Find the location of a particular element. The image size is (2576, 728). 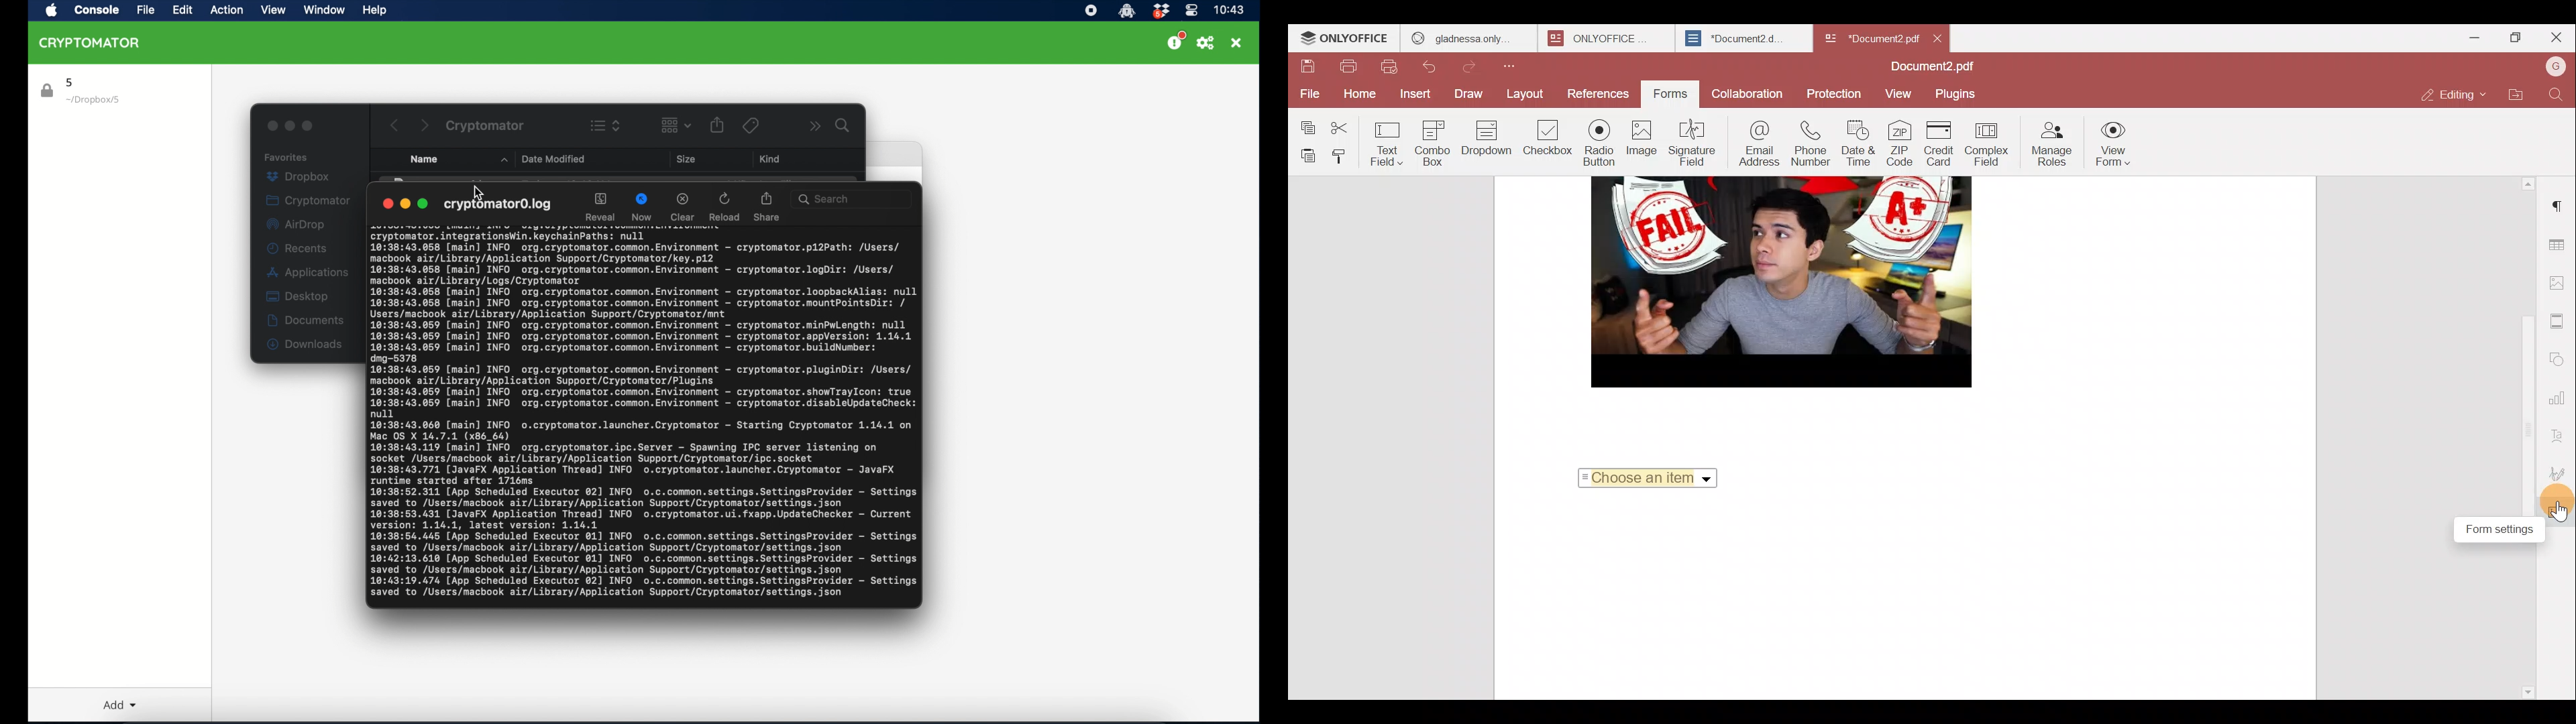

edit is located at coordinates (183, 10).